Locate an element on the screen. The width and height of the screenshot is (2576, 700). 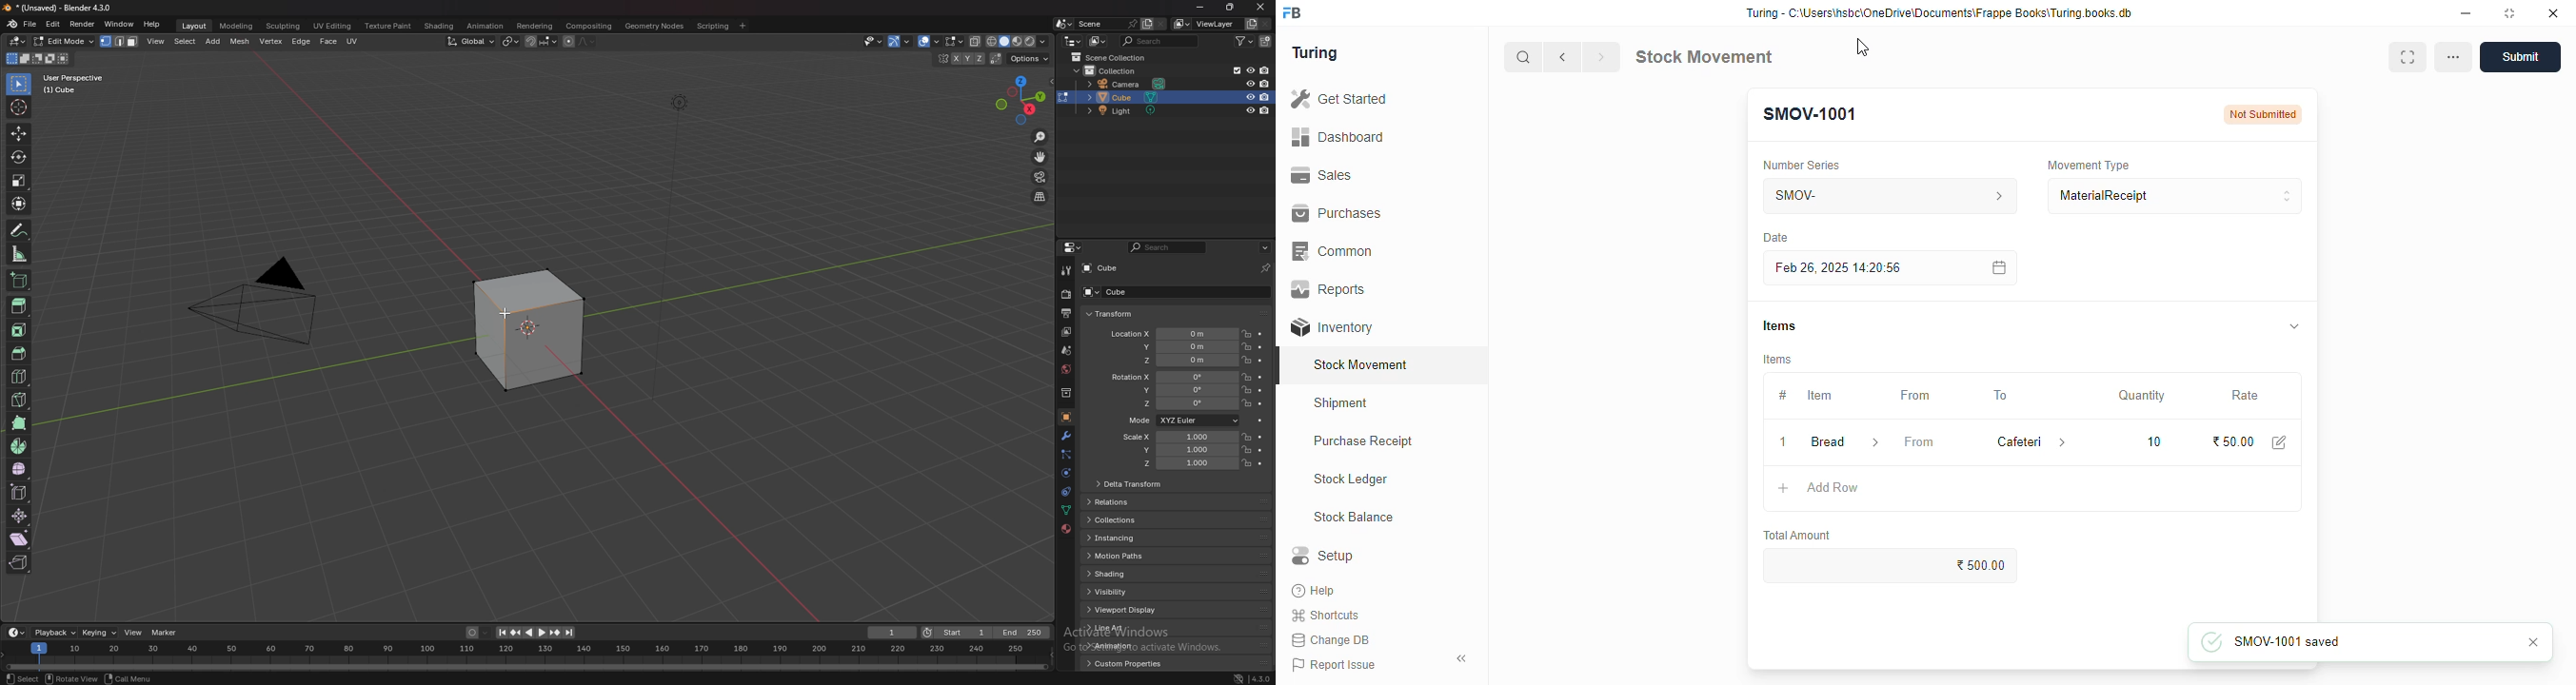
shading is located at coordinates (1137, 573).